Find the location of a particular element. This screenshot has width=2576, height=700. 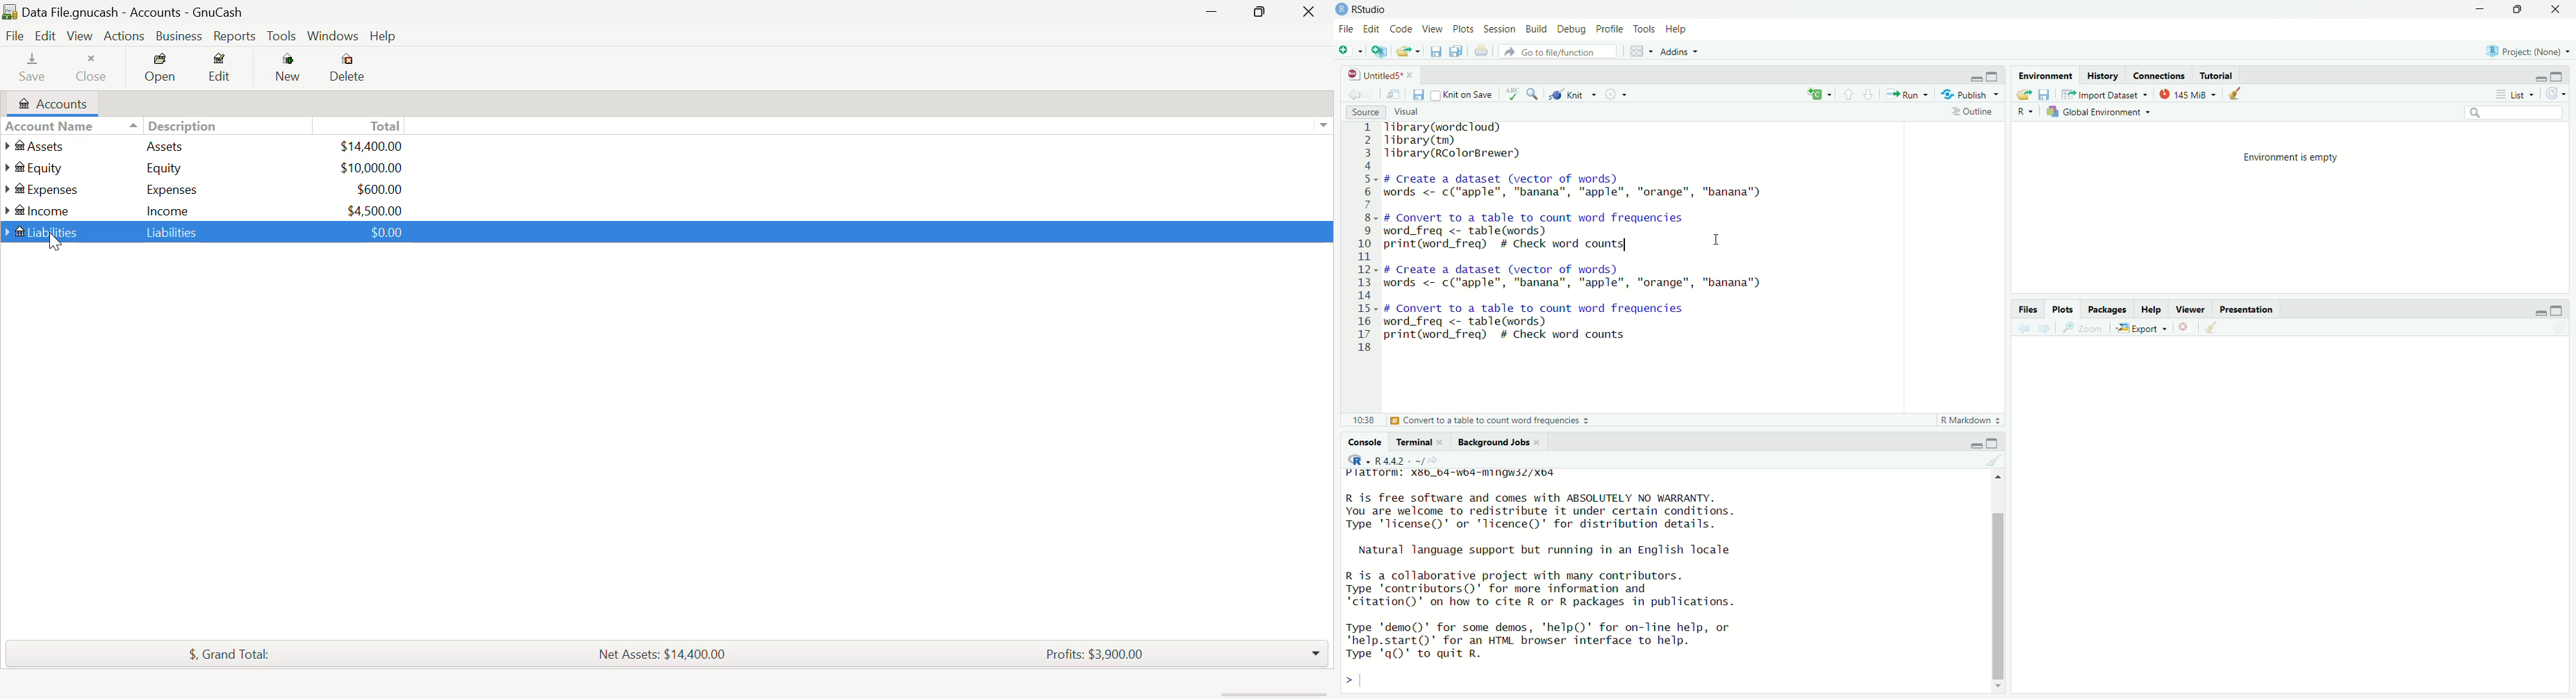

Packages is located at coordinates (2107, 307).